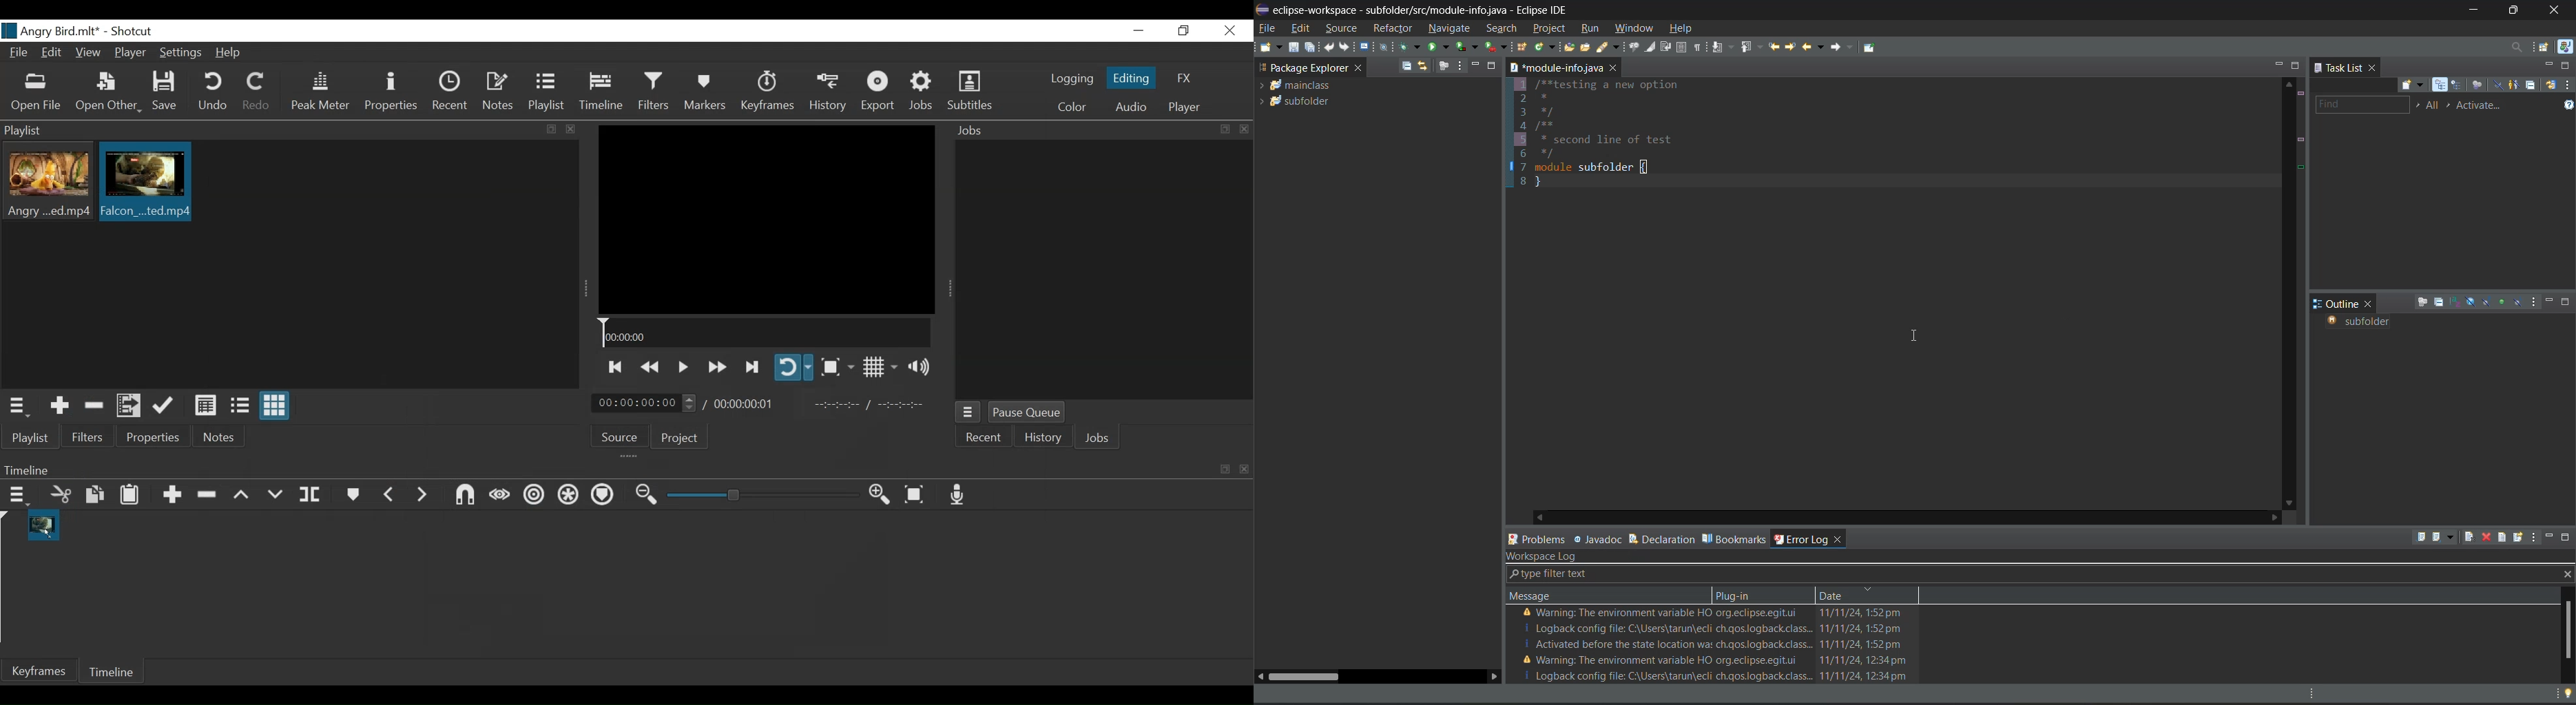 Image resolution: width=2576 pixels, height=728 pixels. What do you see at coordinates (257, 91) in the screenshot?
I see `Redo` at bounding box center [257, 91].